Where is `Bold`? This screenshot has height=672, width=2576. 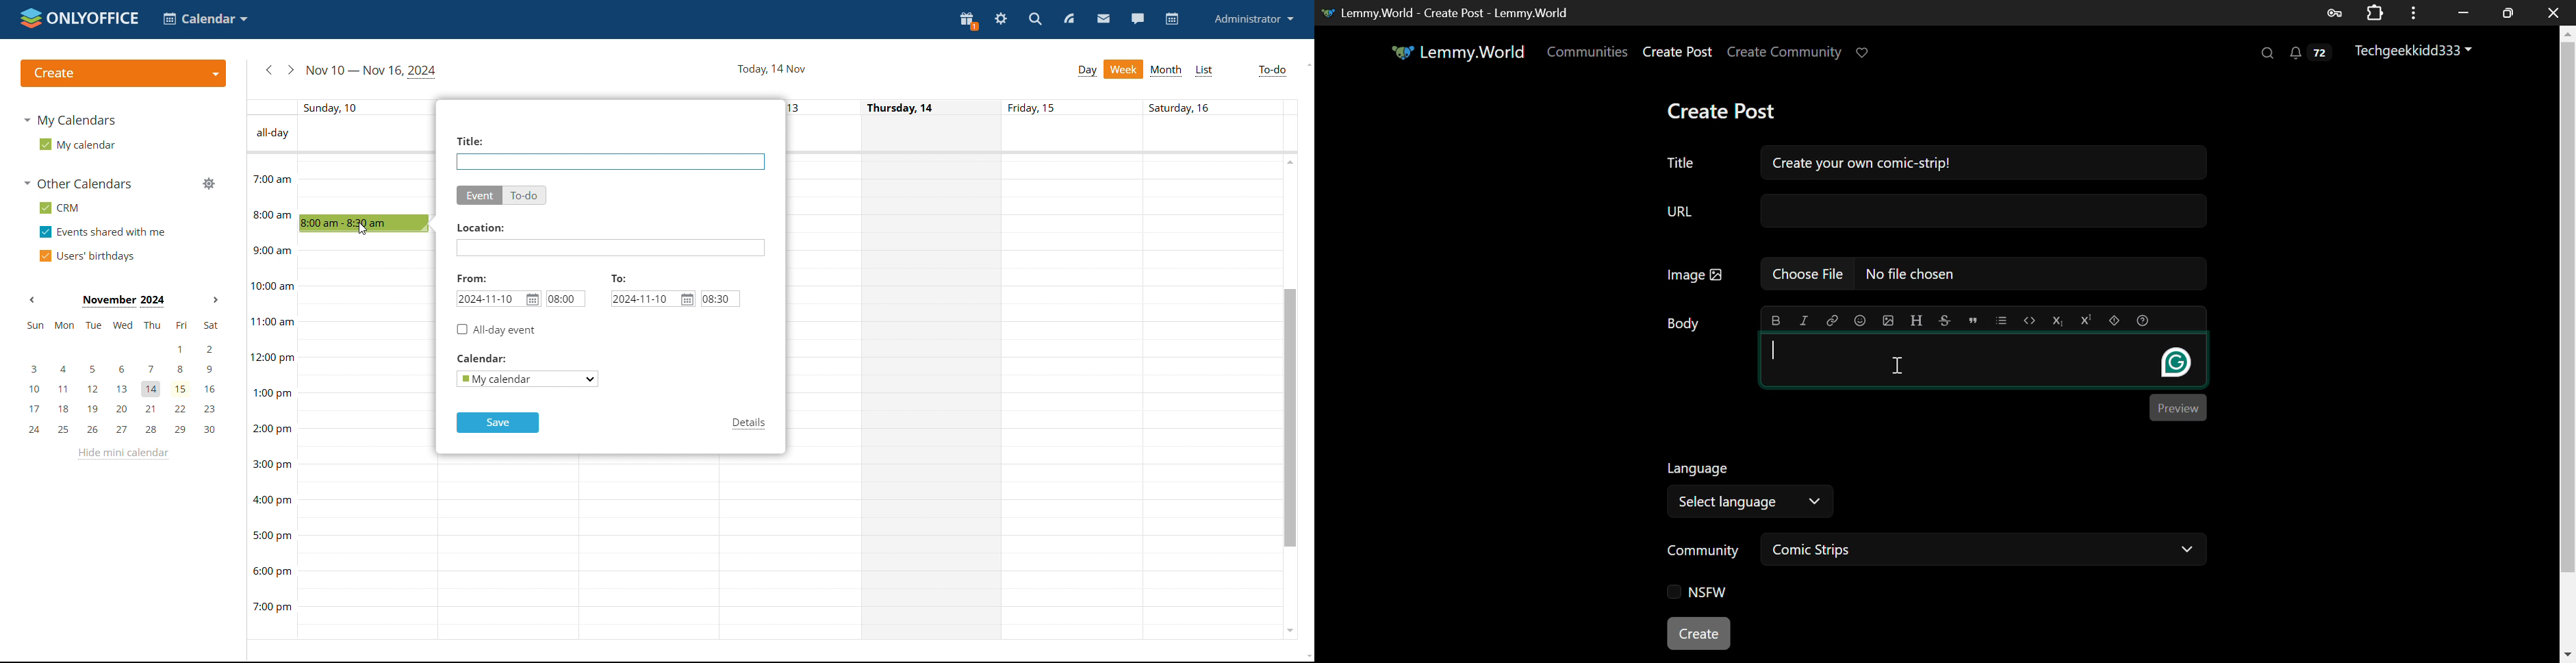 Bold is located at coordinates (1775, 322).